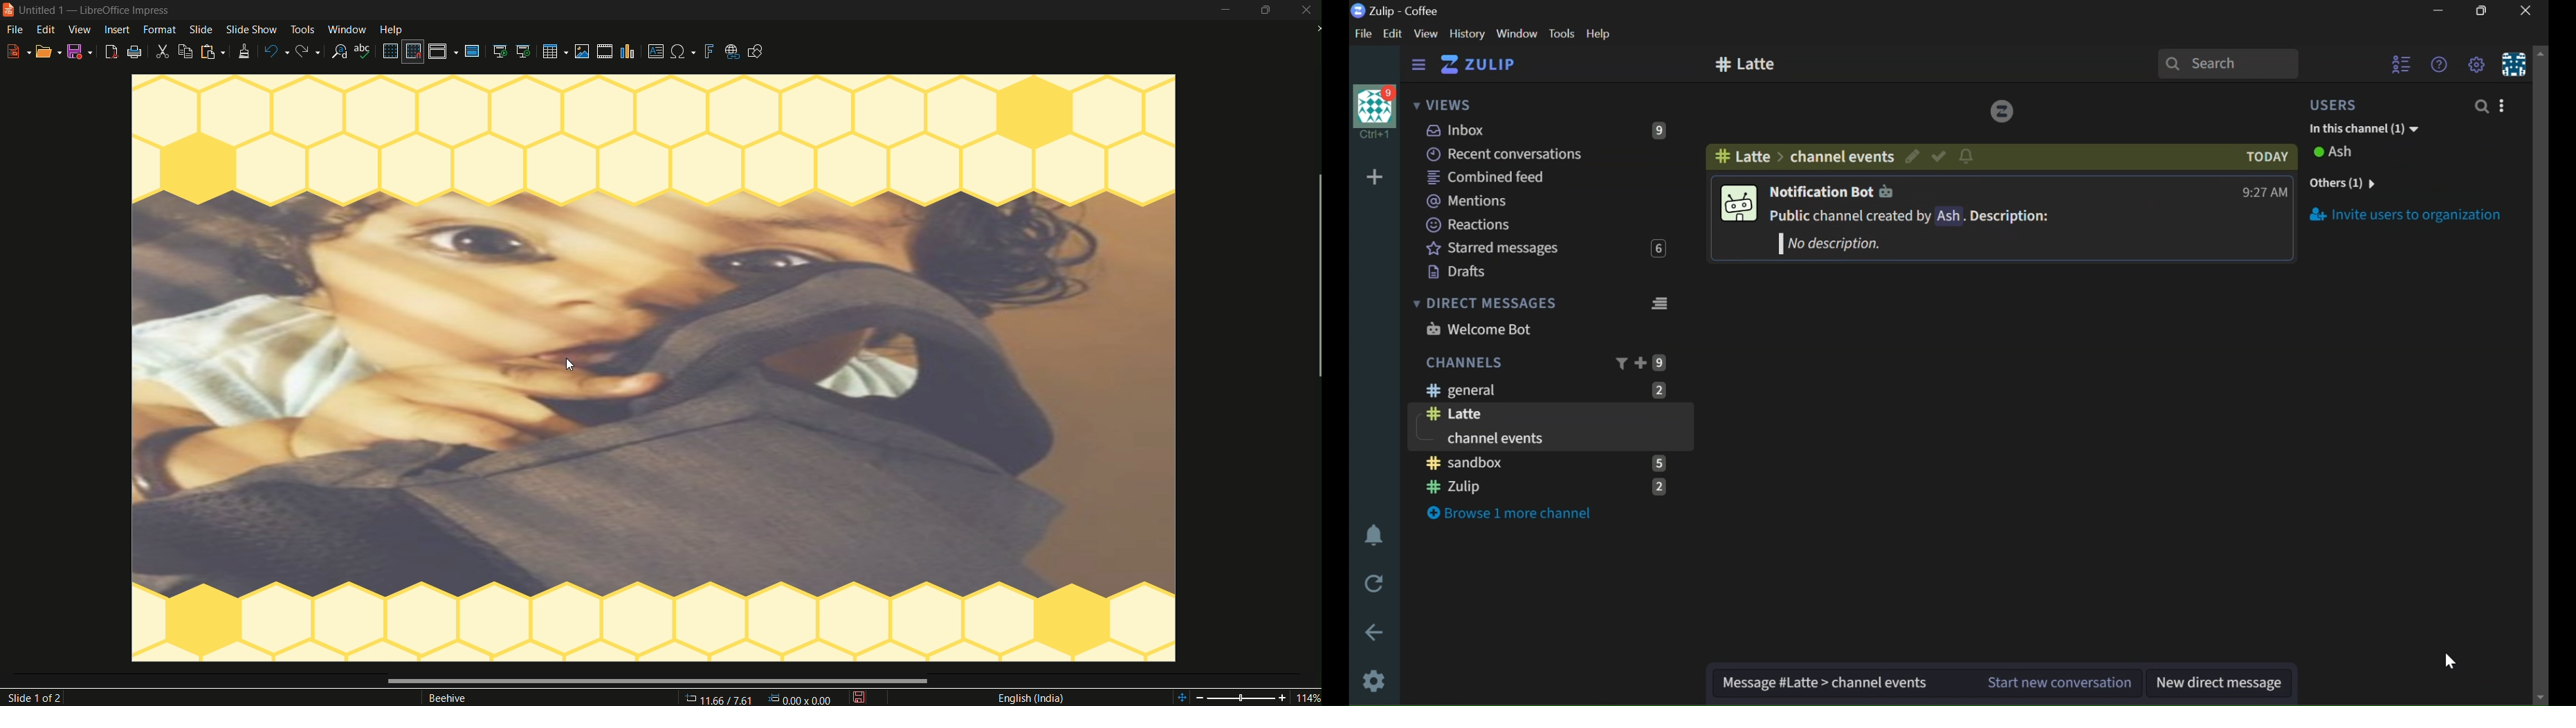 This screenshot has height=728, width=2576. I want to click on INBOX, so click(1553, 129).